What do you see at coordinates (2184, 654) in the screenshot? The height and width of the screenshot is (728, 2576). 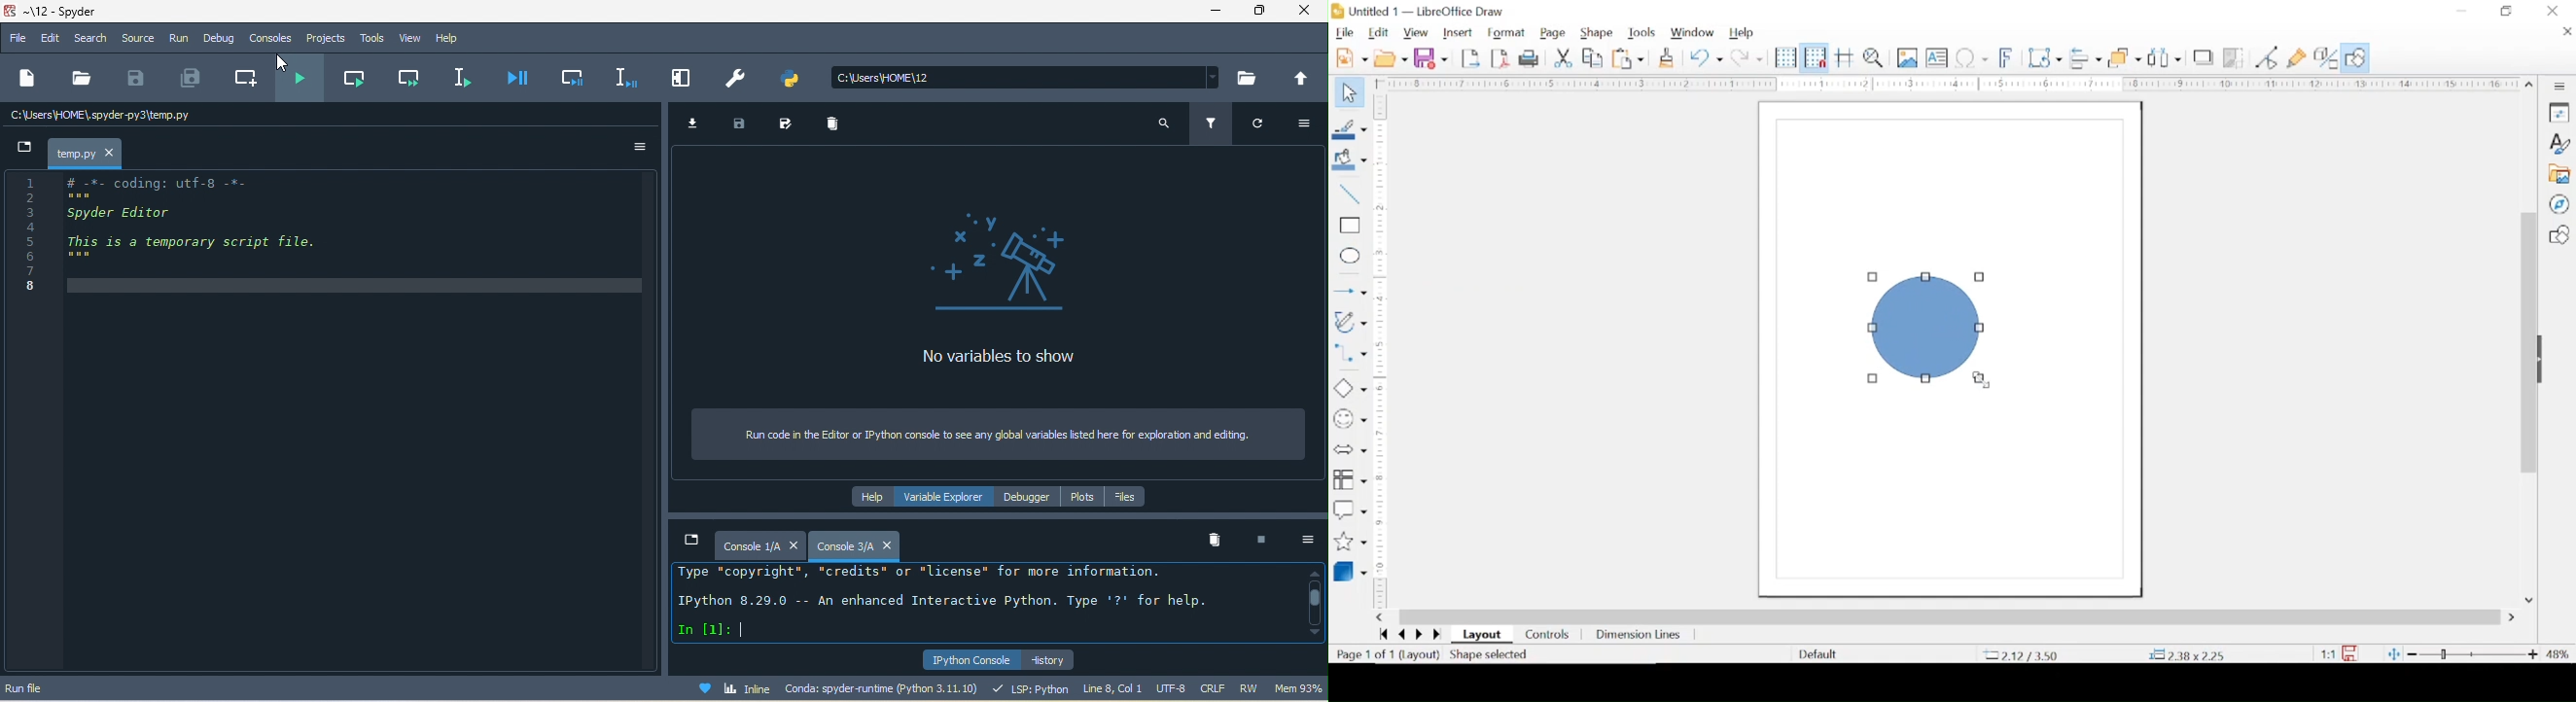 I see `coordinates` at bounding box center [2184, 654].